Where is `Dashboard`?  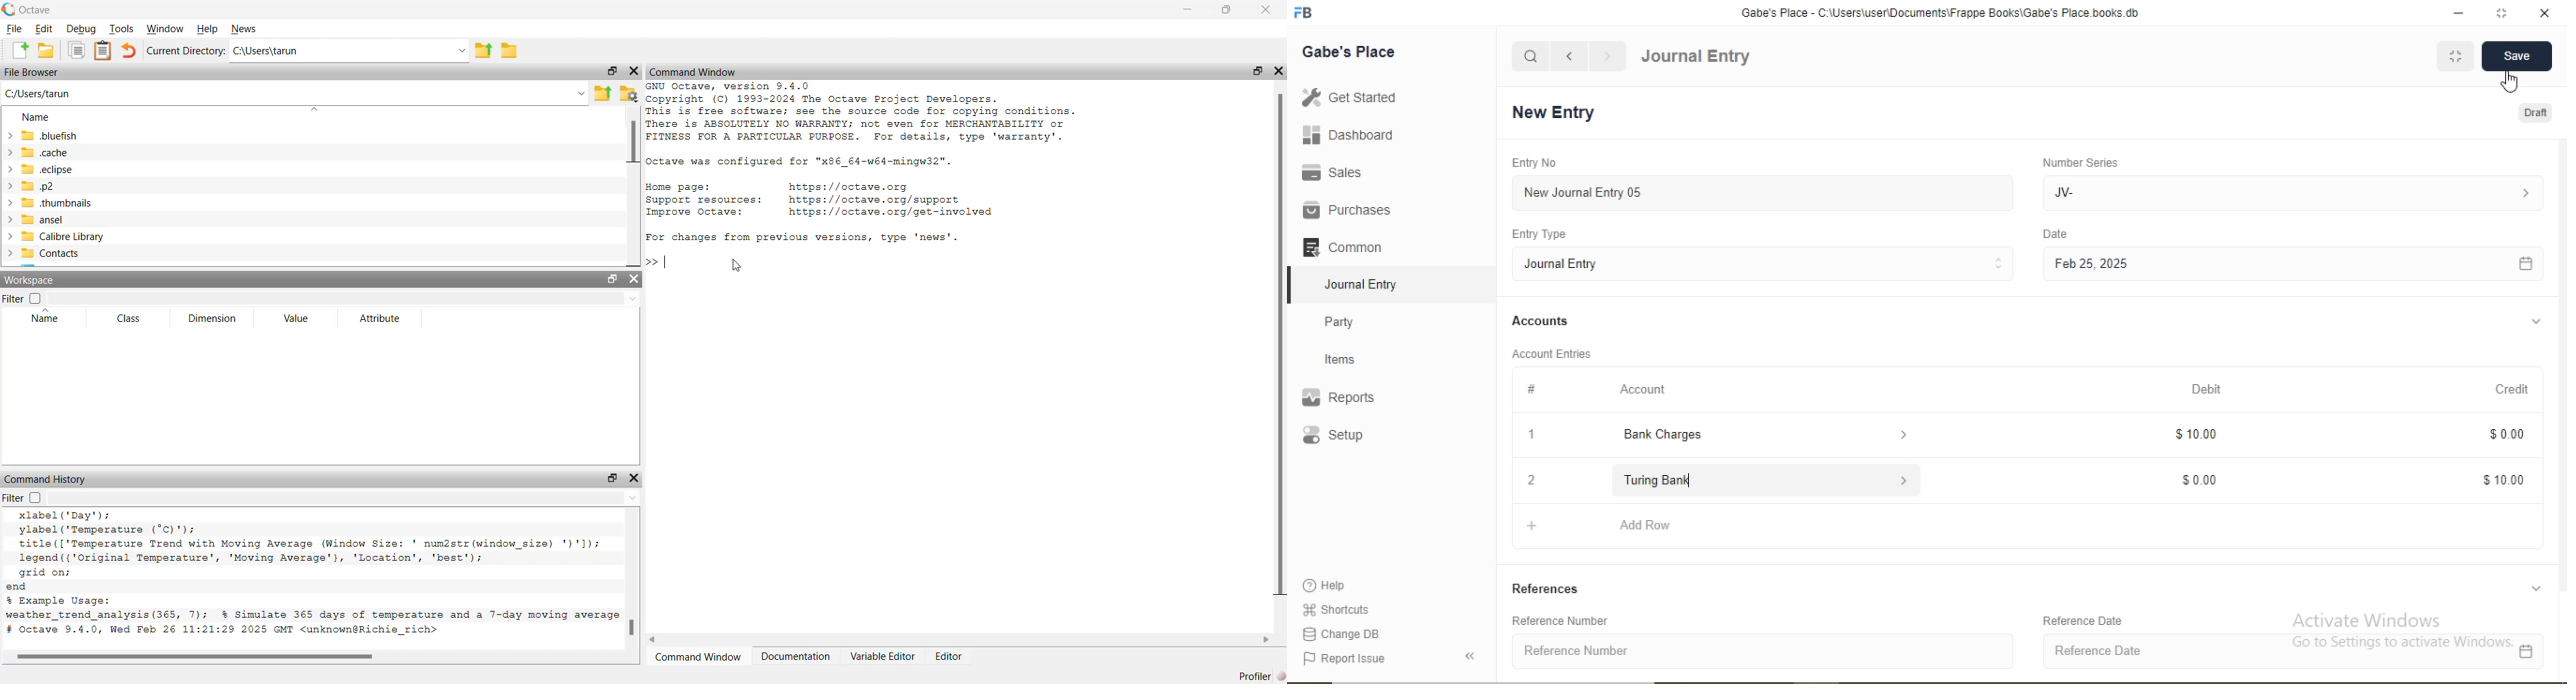
Dashboard is located at coordinates (1342, 136).